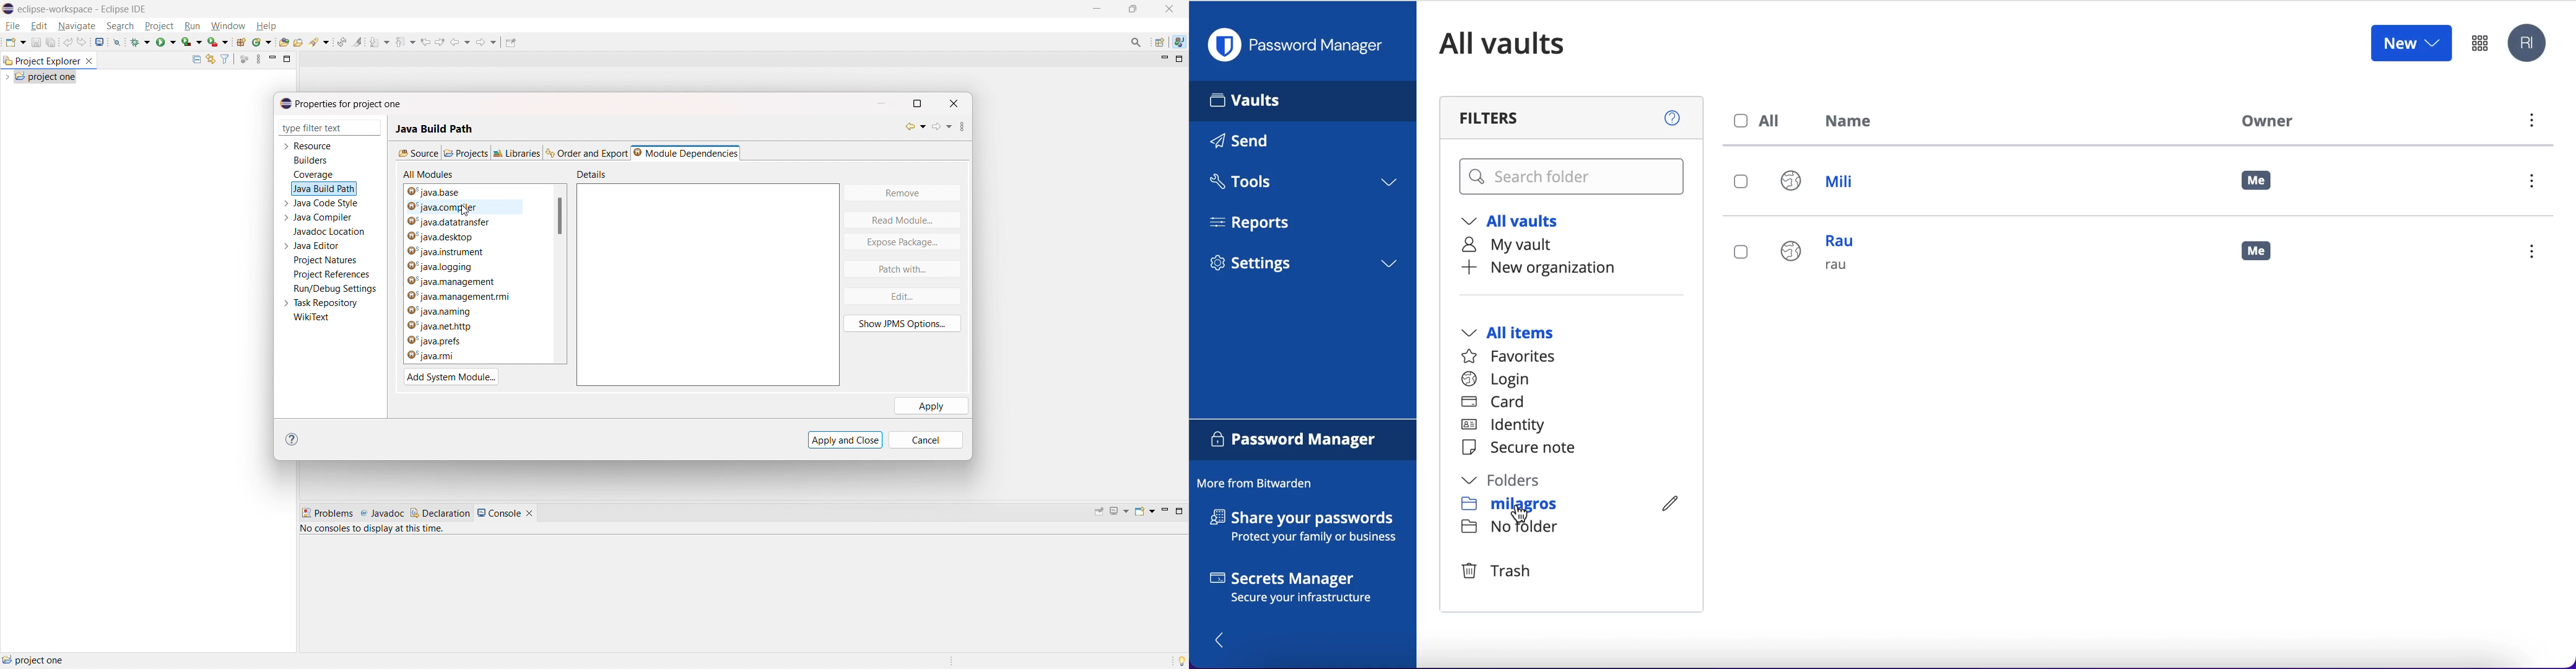 Image resolution: width=2576 pixels, height=672 pixels. Describe the element at coordinates (901, 296) in the screenshot. I see `edit` at that location.